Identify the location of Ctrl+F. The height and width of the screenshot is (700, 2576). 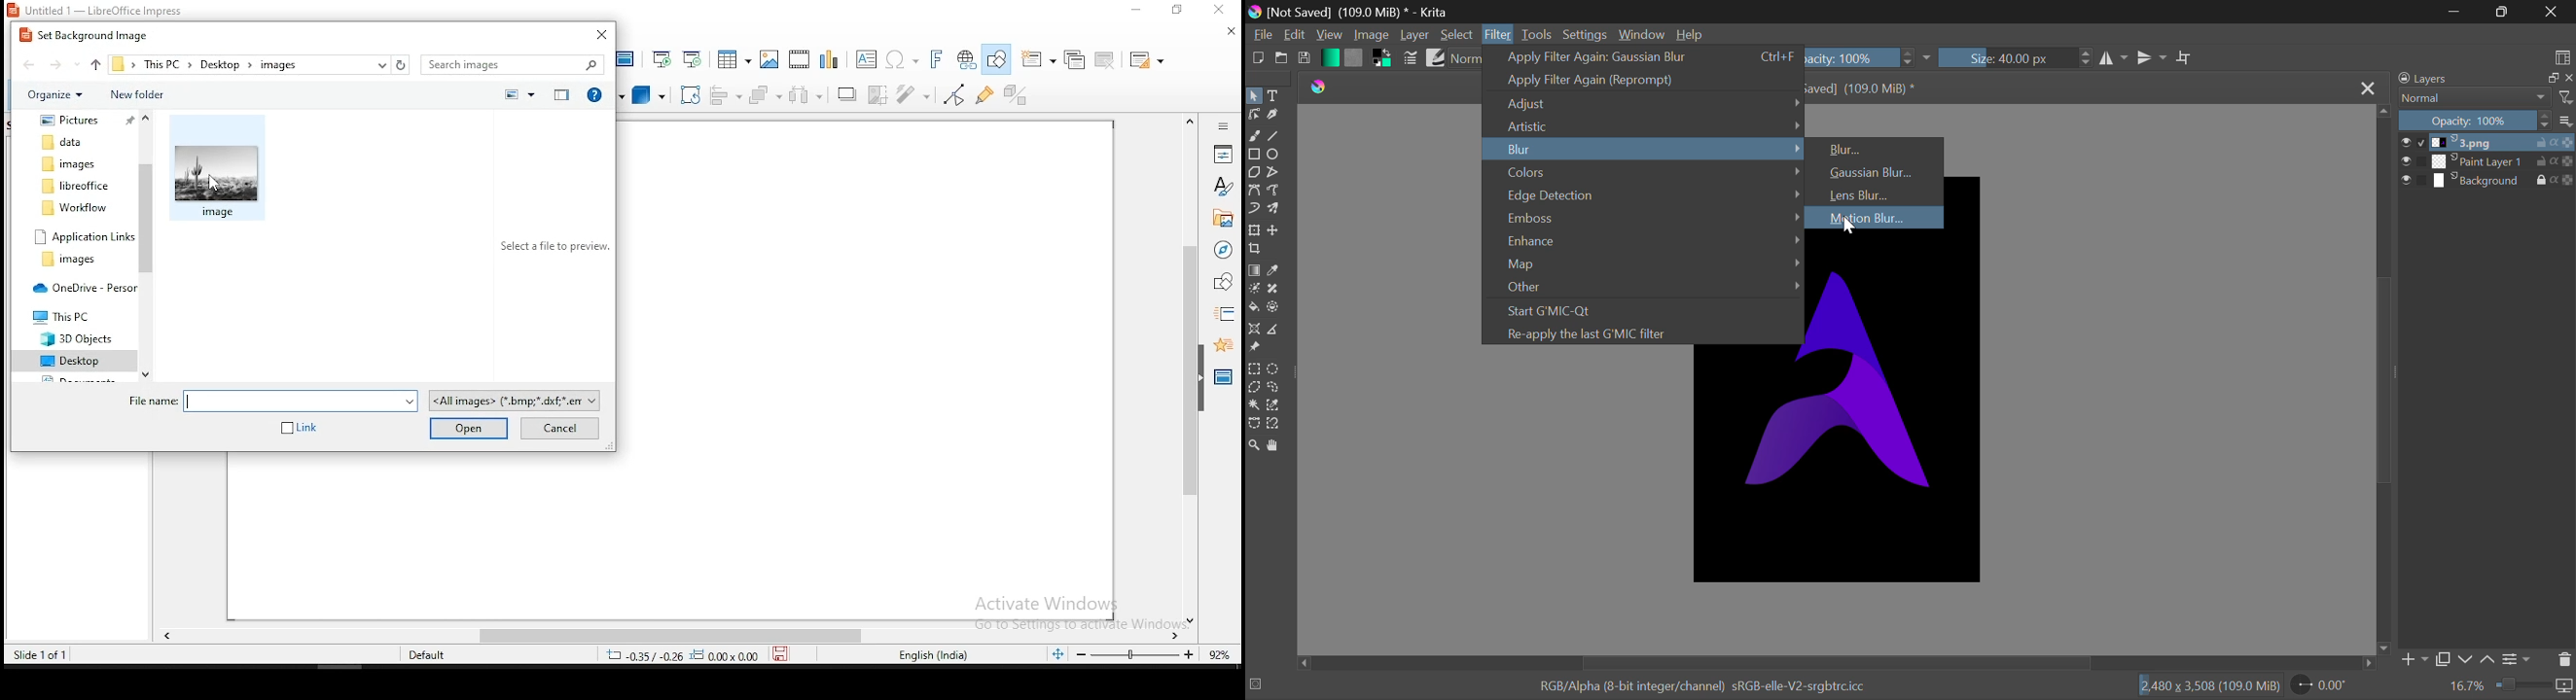
(1776, 57).